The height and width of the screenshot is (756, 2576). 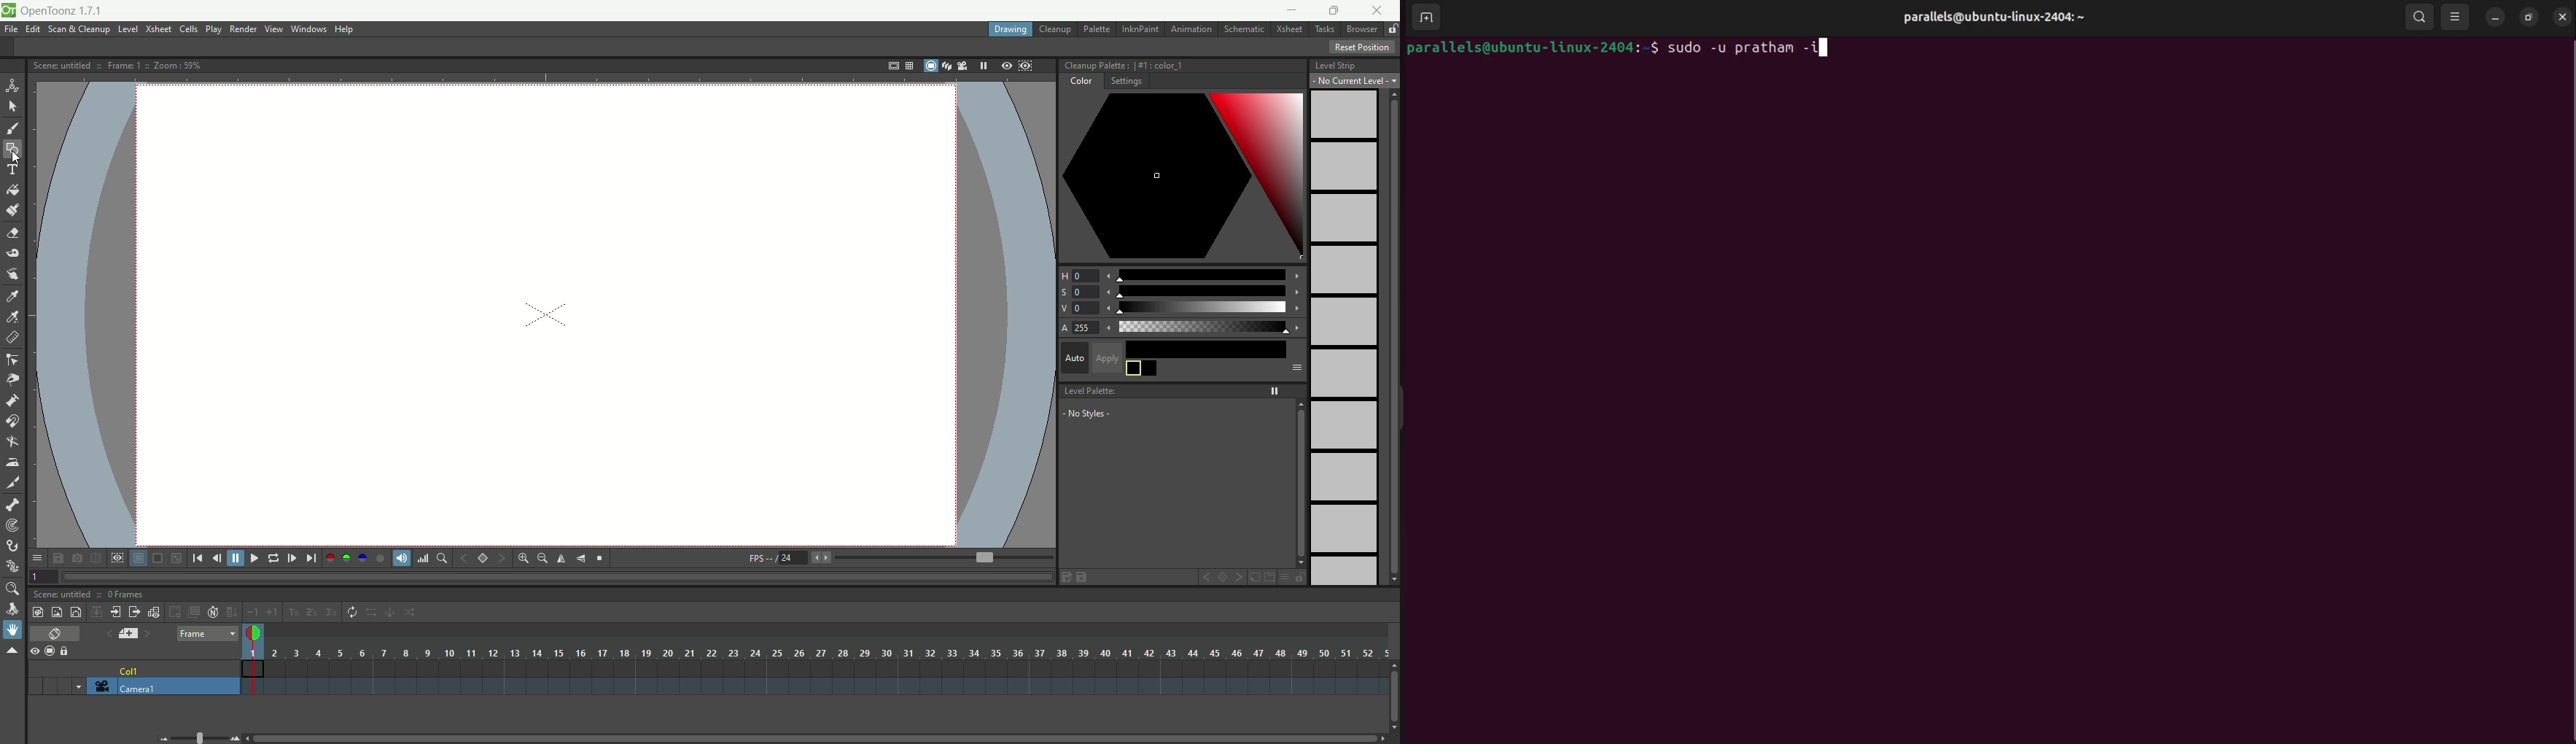 What do you see at coordinates (44, 576) in the screenshot?
I see `1` at bounding box center [44, 576].